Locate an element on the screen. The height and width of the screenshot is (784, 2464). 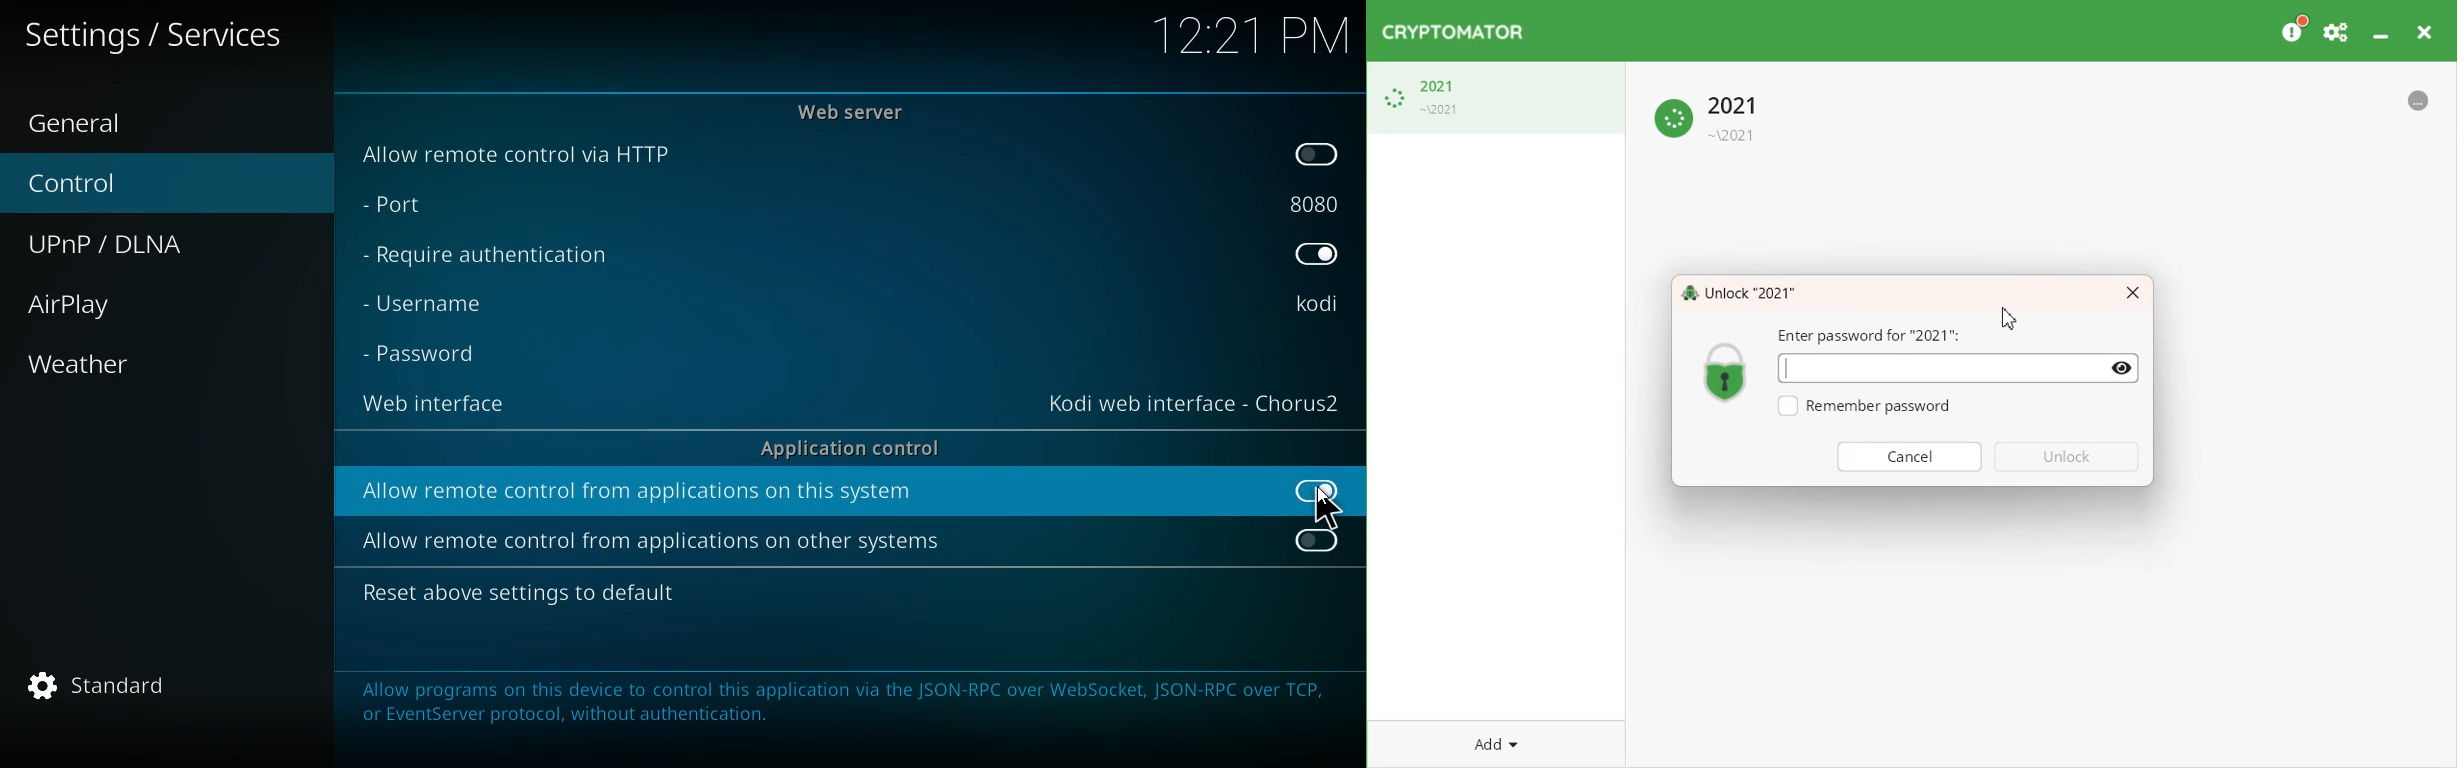
weather is located at coordinates (170, 365).